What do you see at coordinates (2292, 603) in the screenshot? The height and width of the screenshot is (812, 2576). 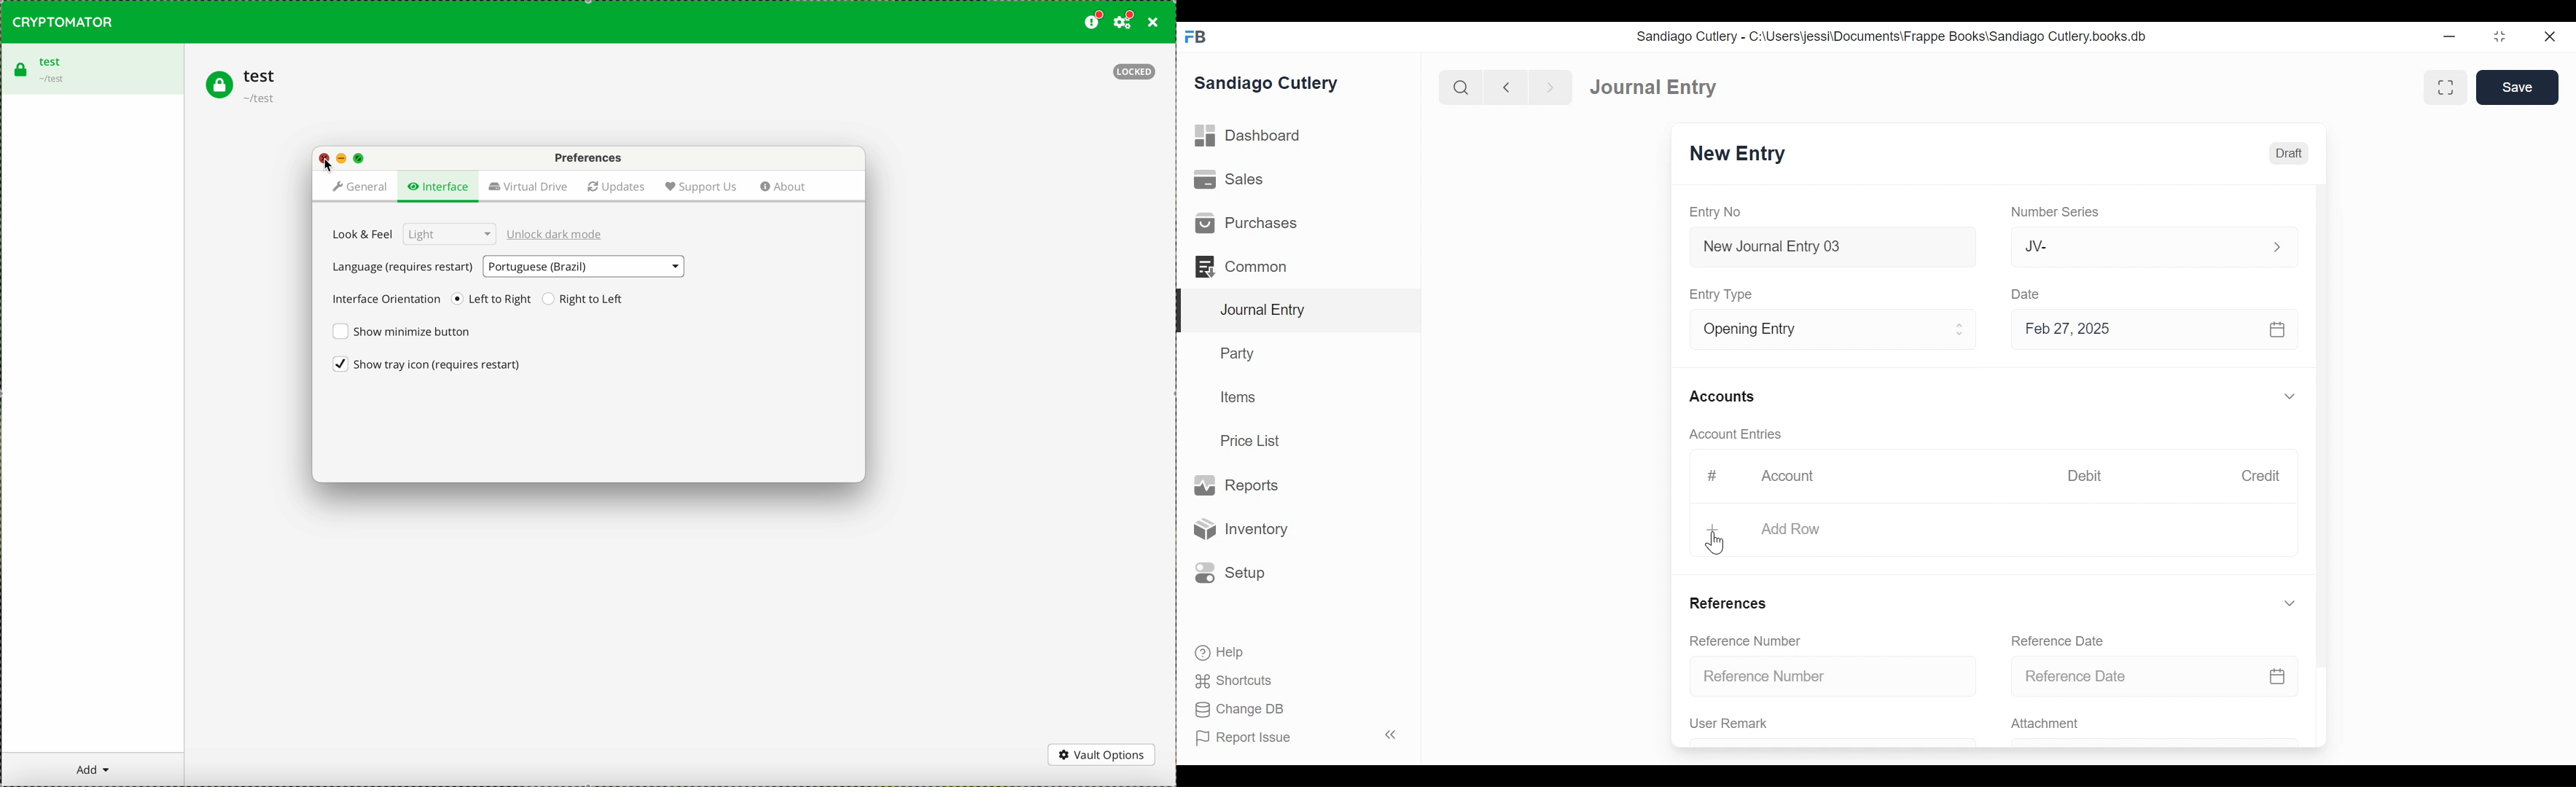 I see `Expand` at bounding box center [2292, 603].